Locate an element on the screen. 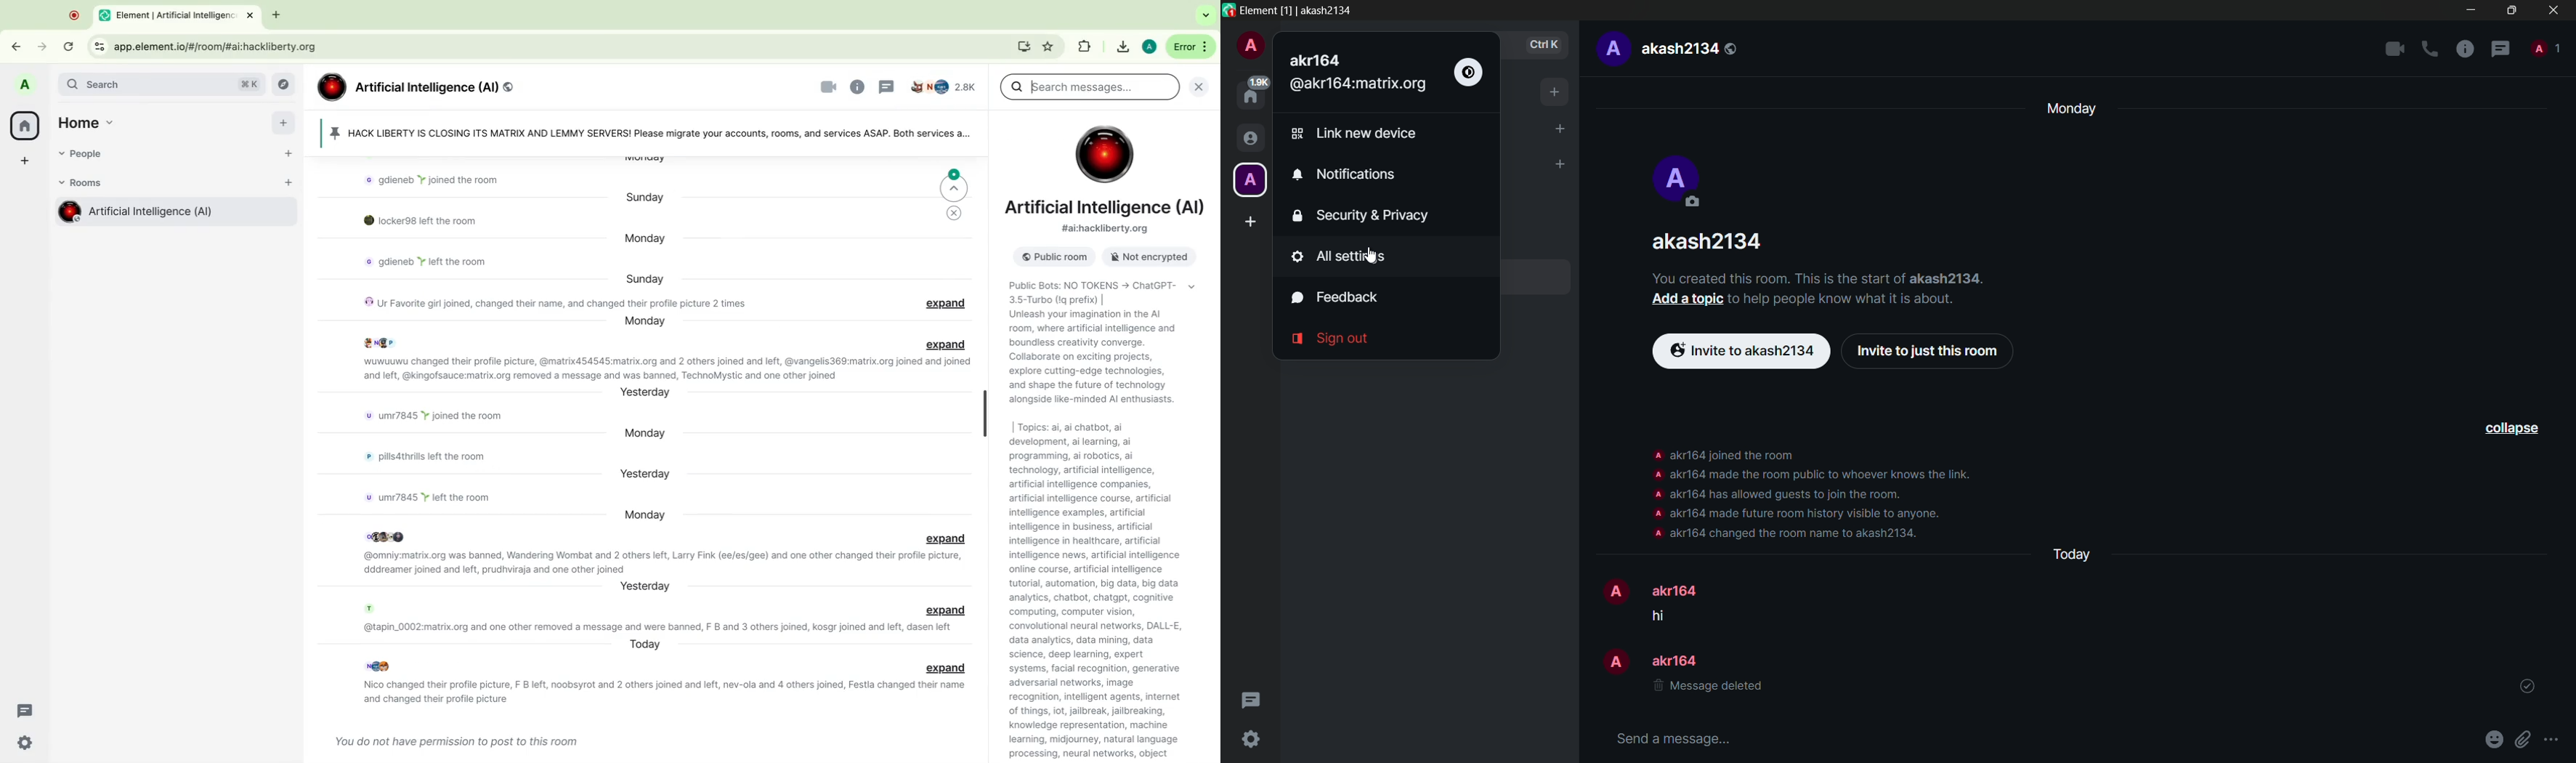 The height and width of the screenshot is (784, 2576). view site information is located at coordinates (99, 47).